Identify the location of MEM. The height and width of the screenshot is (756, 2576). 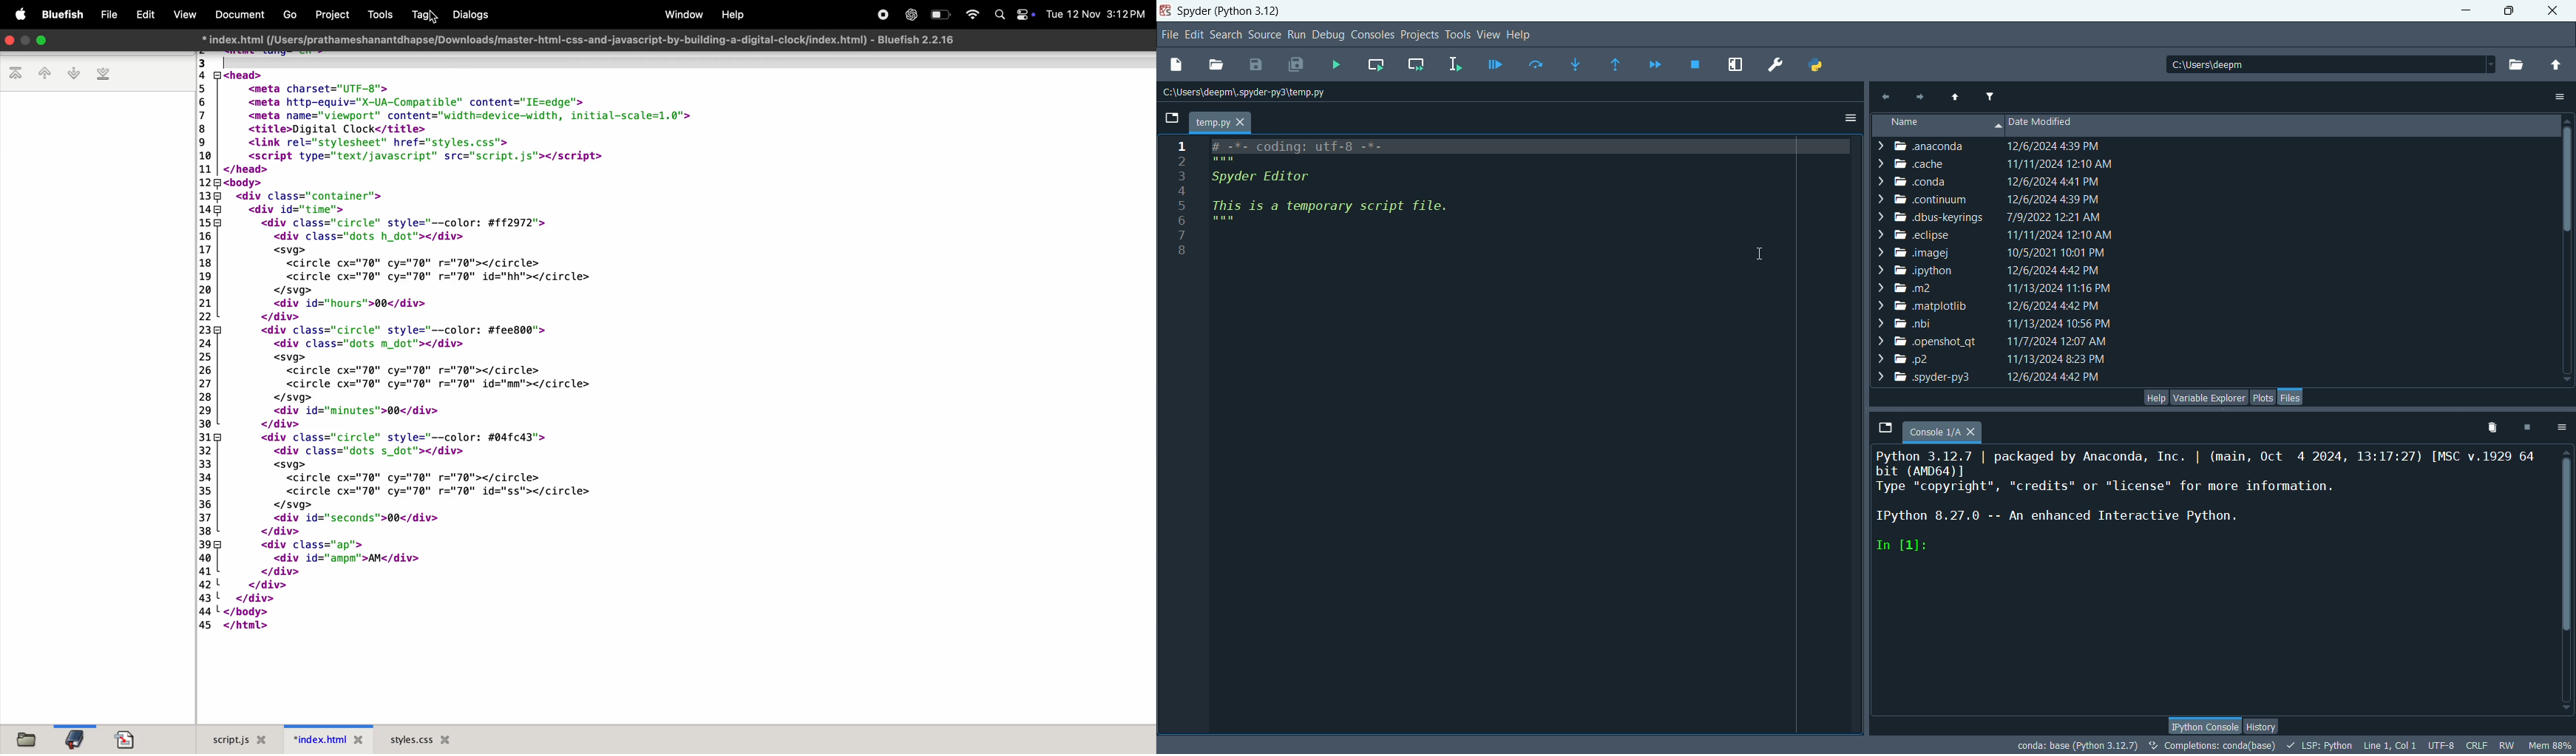
(2551, 745).